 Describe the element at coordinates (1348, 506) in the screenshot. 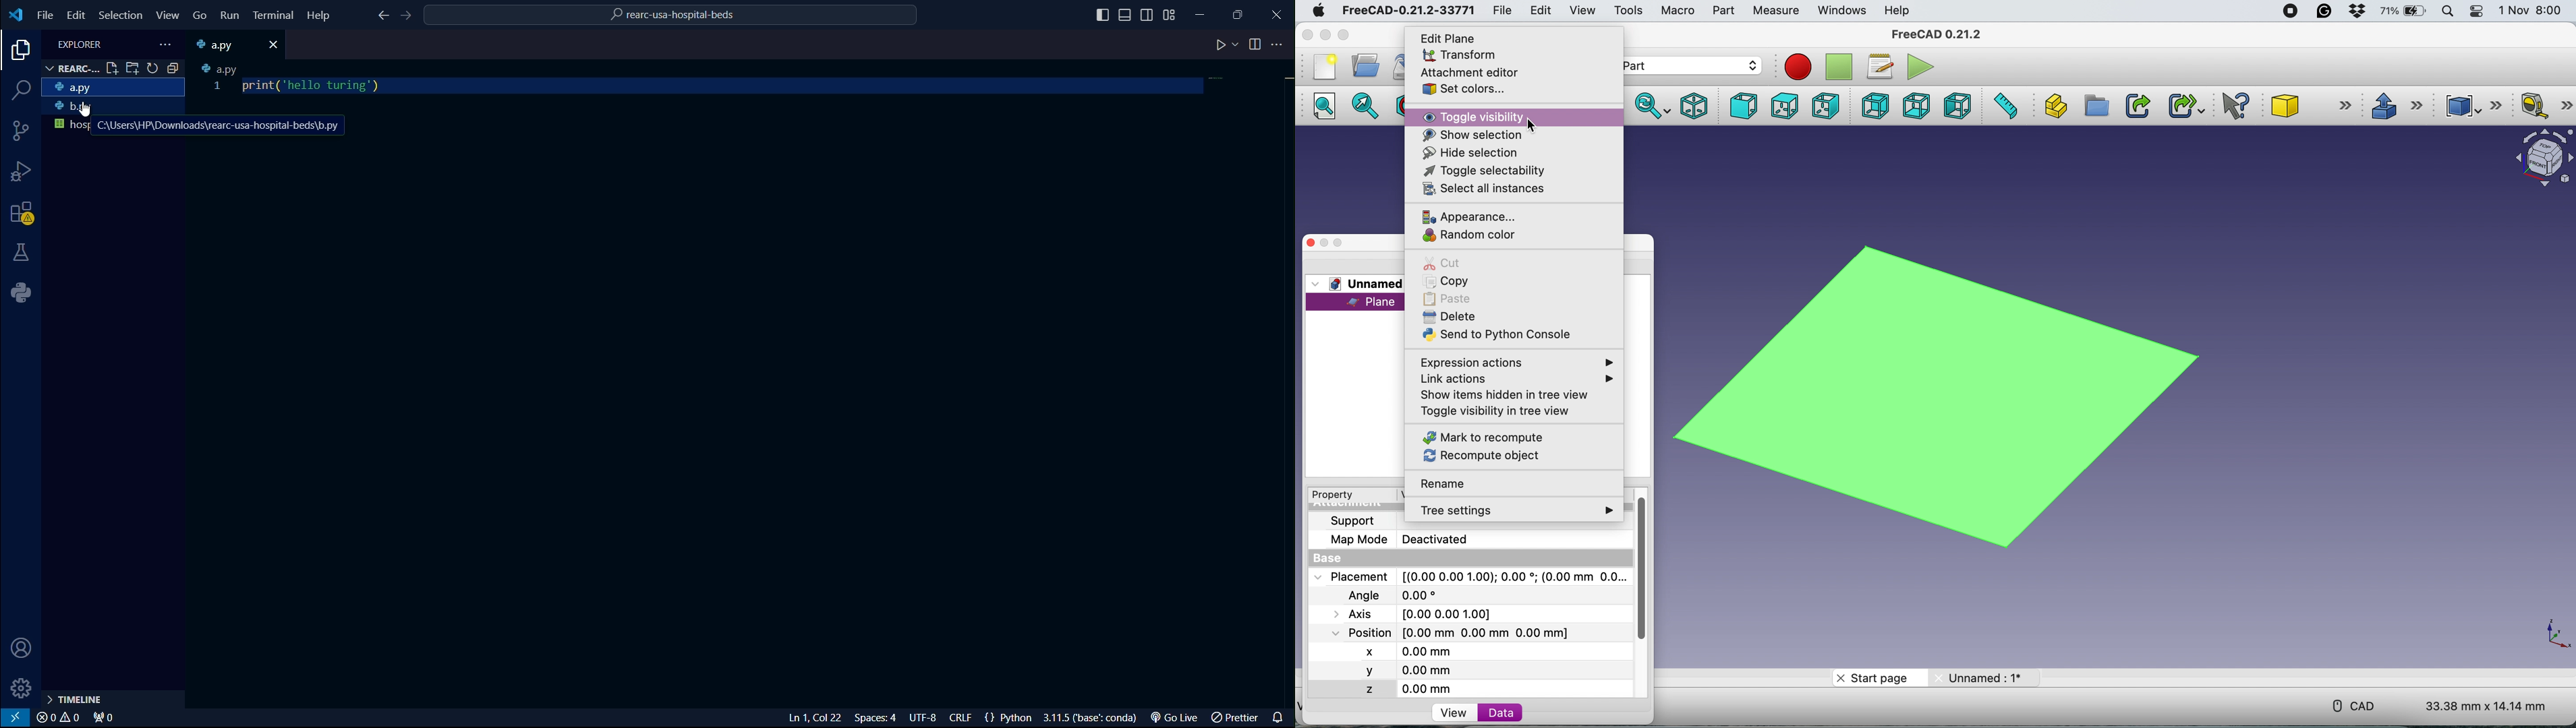

I see `Attachment` at that location.